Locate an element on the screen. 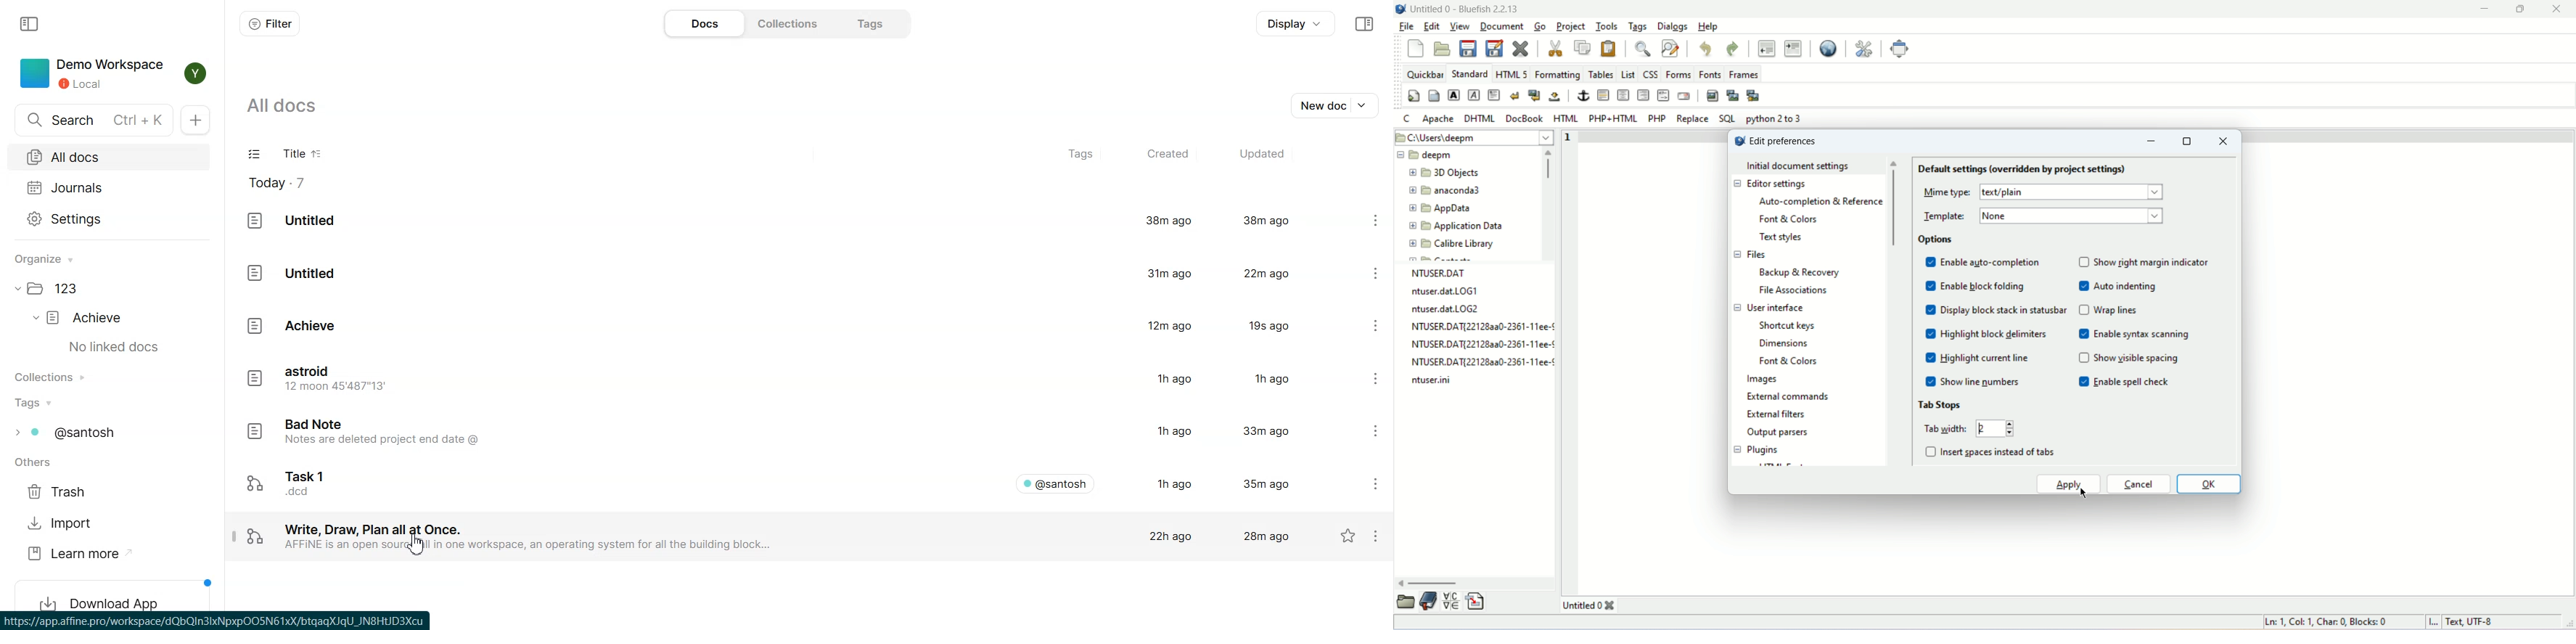 The height and width of the screenshot is (644, 2576). tools is located at coordinates (1607, 26).